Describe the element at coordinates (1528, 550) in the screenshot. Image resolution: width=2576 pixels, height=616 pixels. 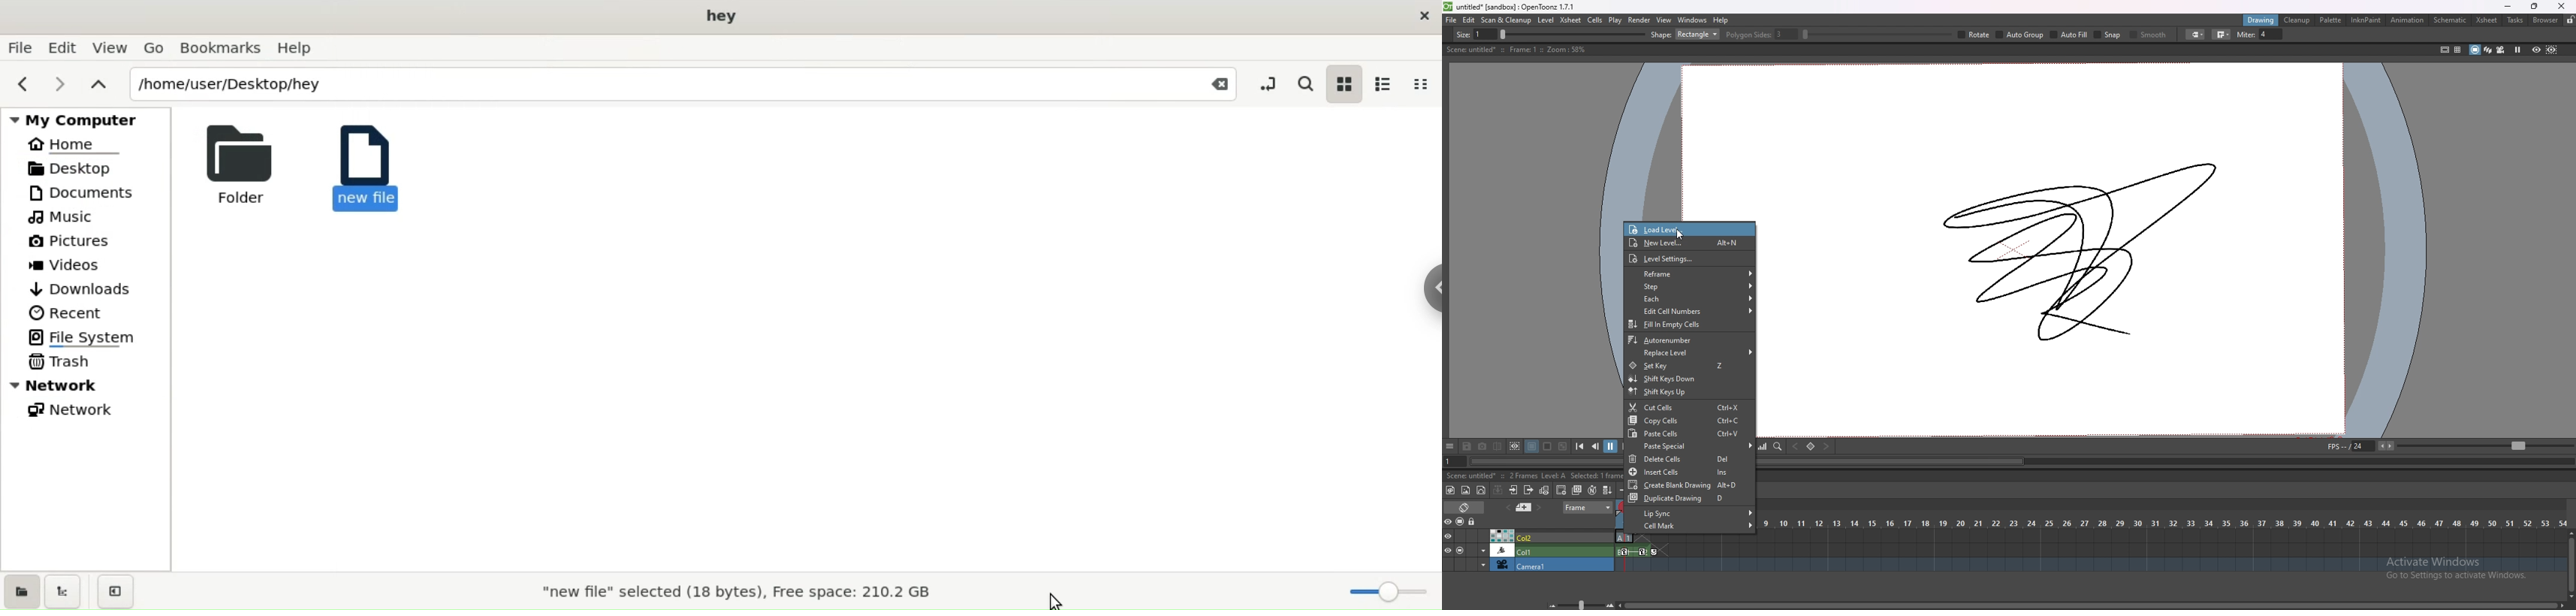
I see `column 1` at that location.